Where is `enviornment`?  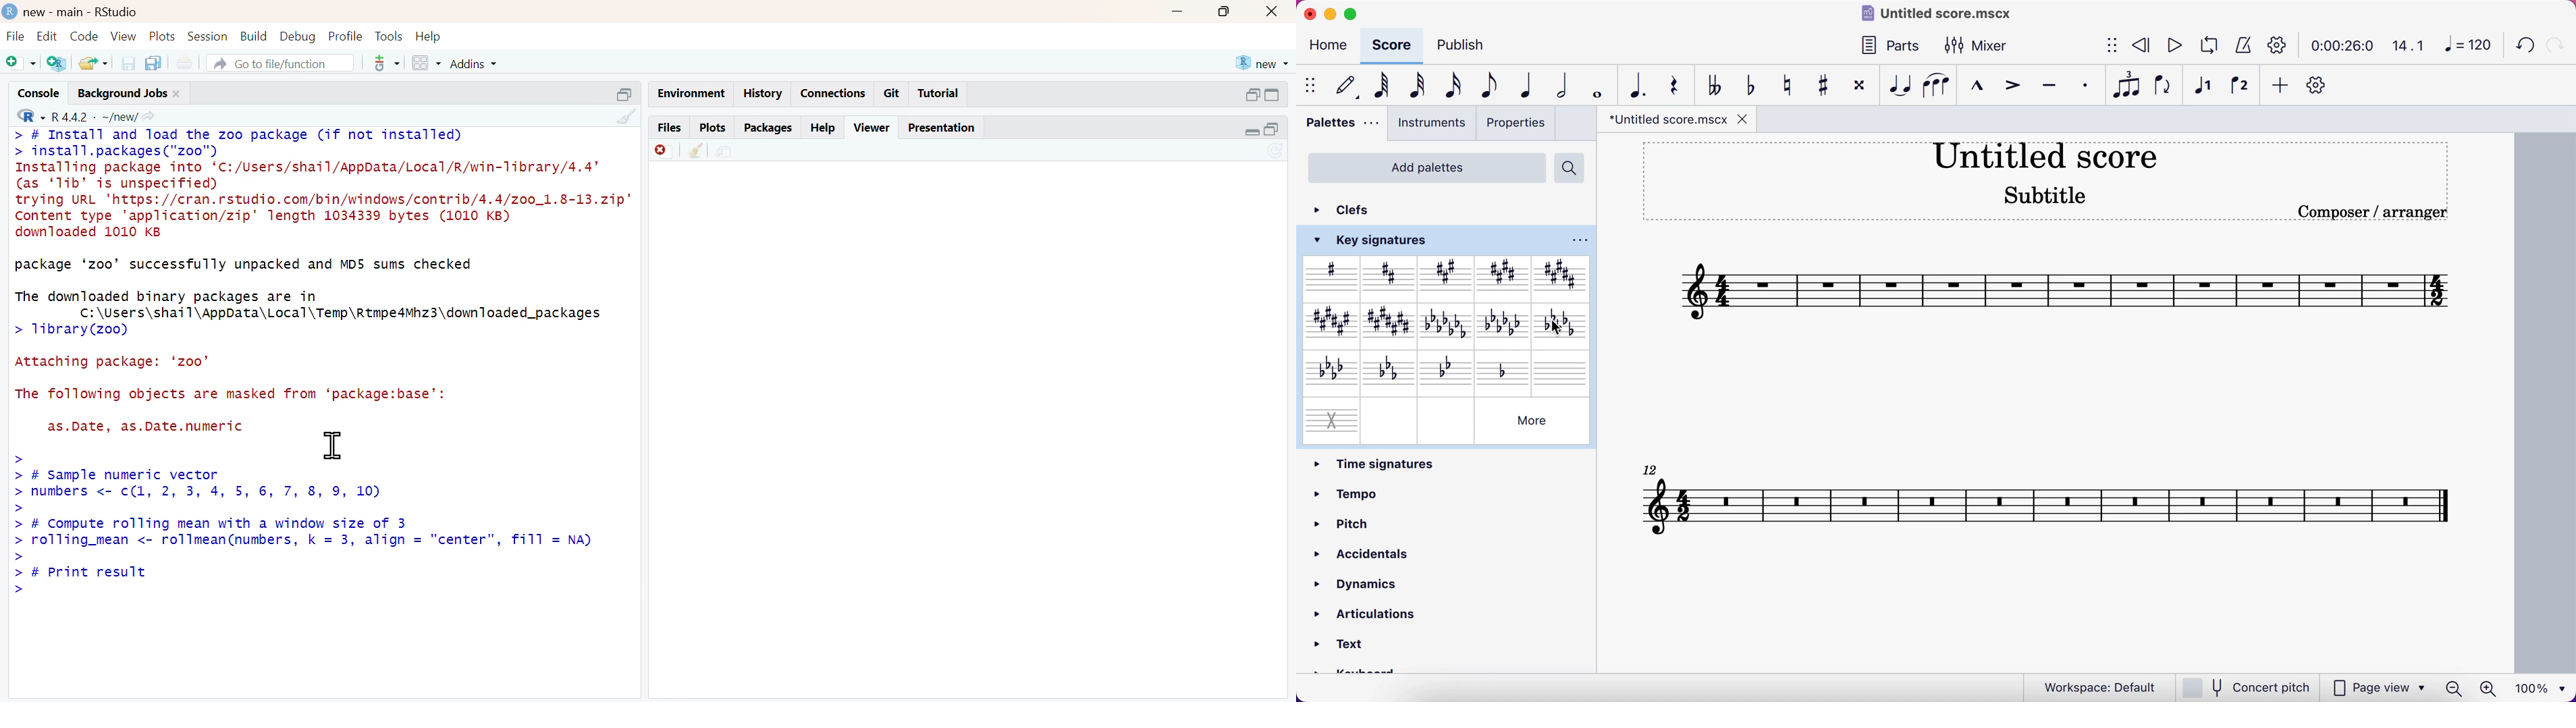 enviornment is located at coordinates (690, 92).